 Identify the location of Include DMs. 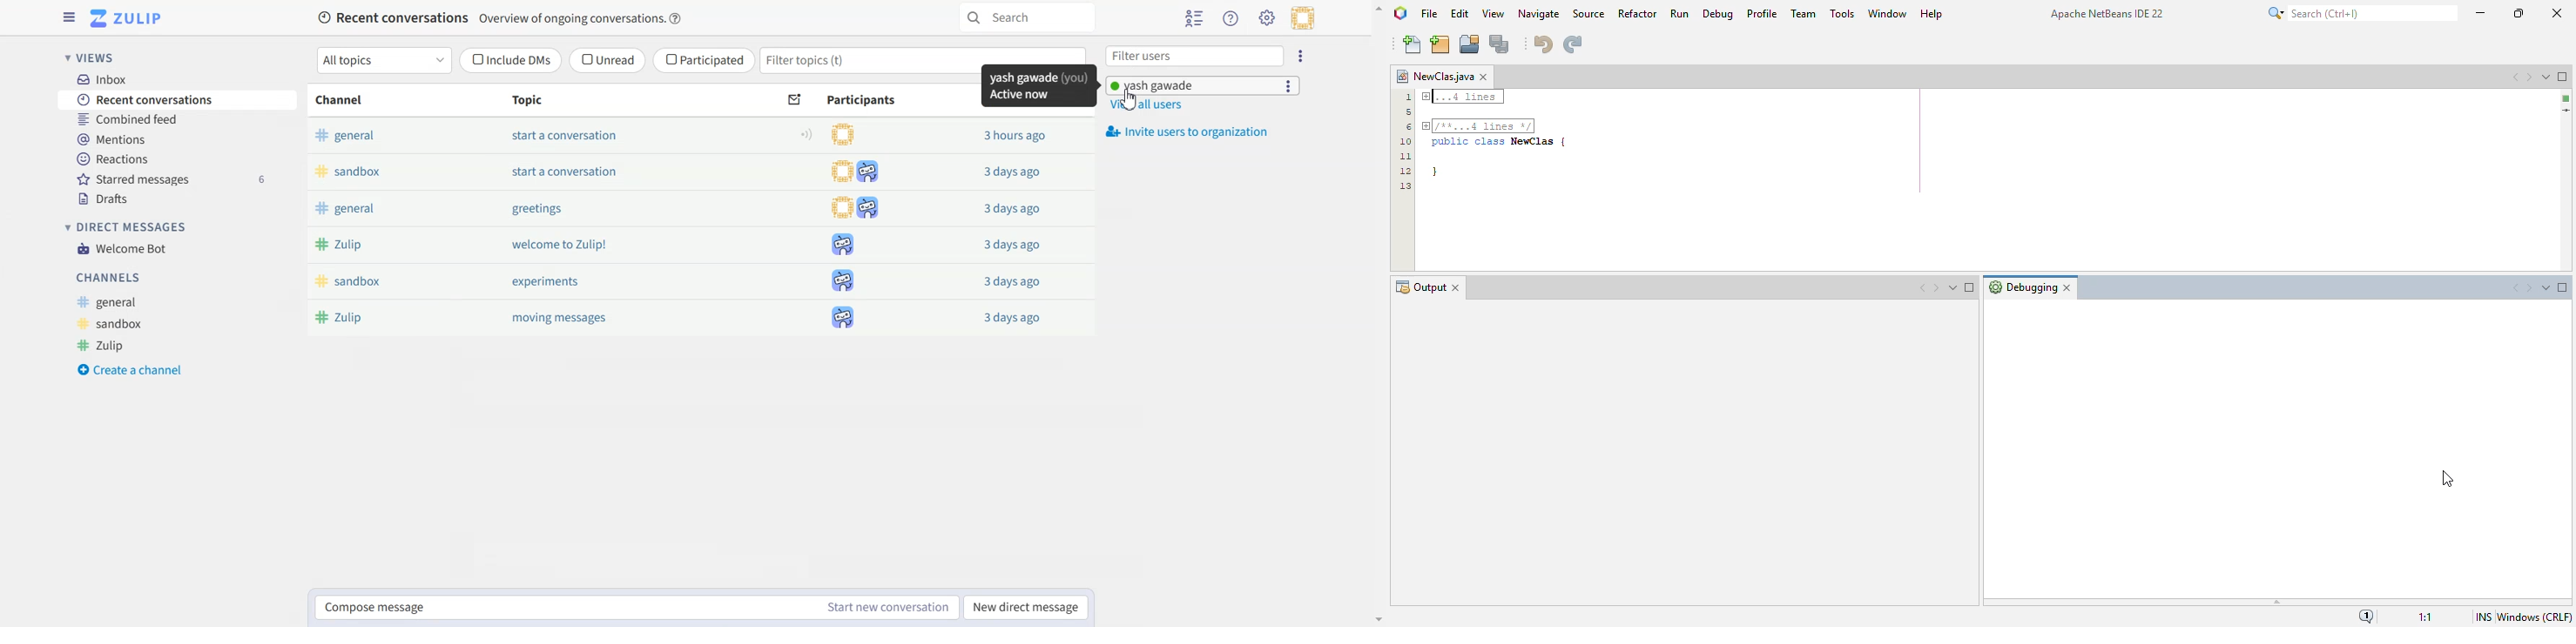
(511, 59).